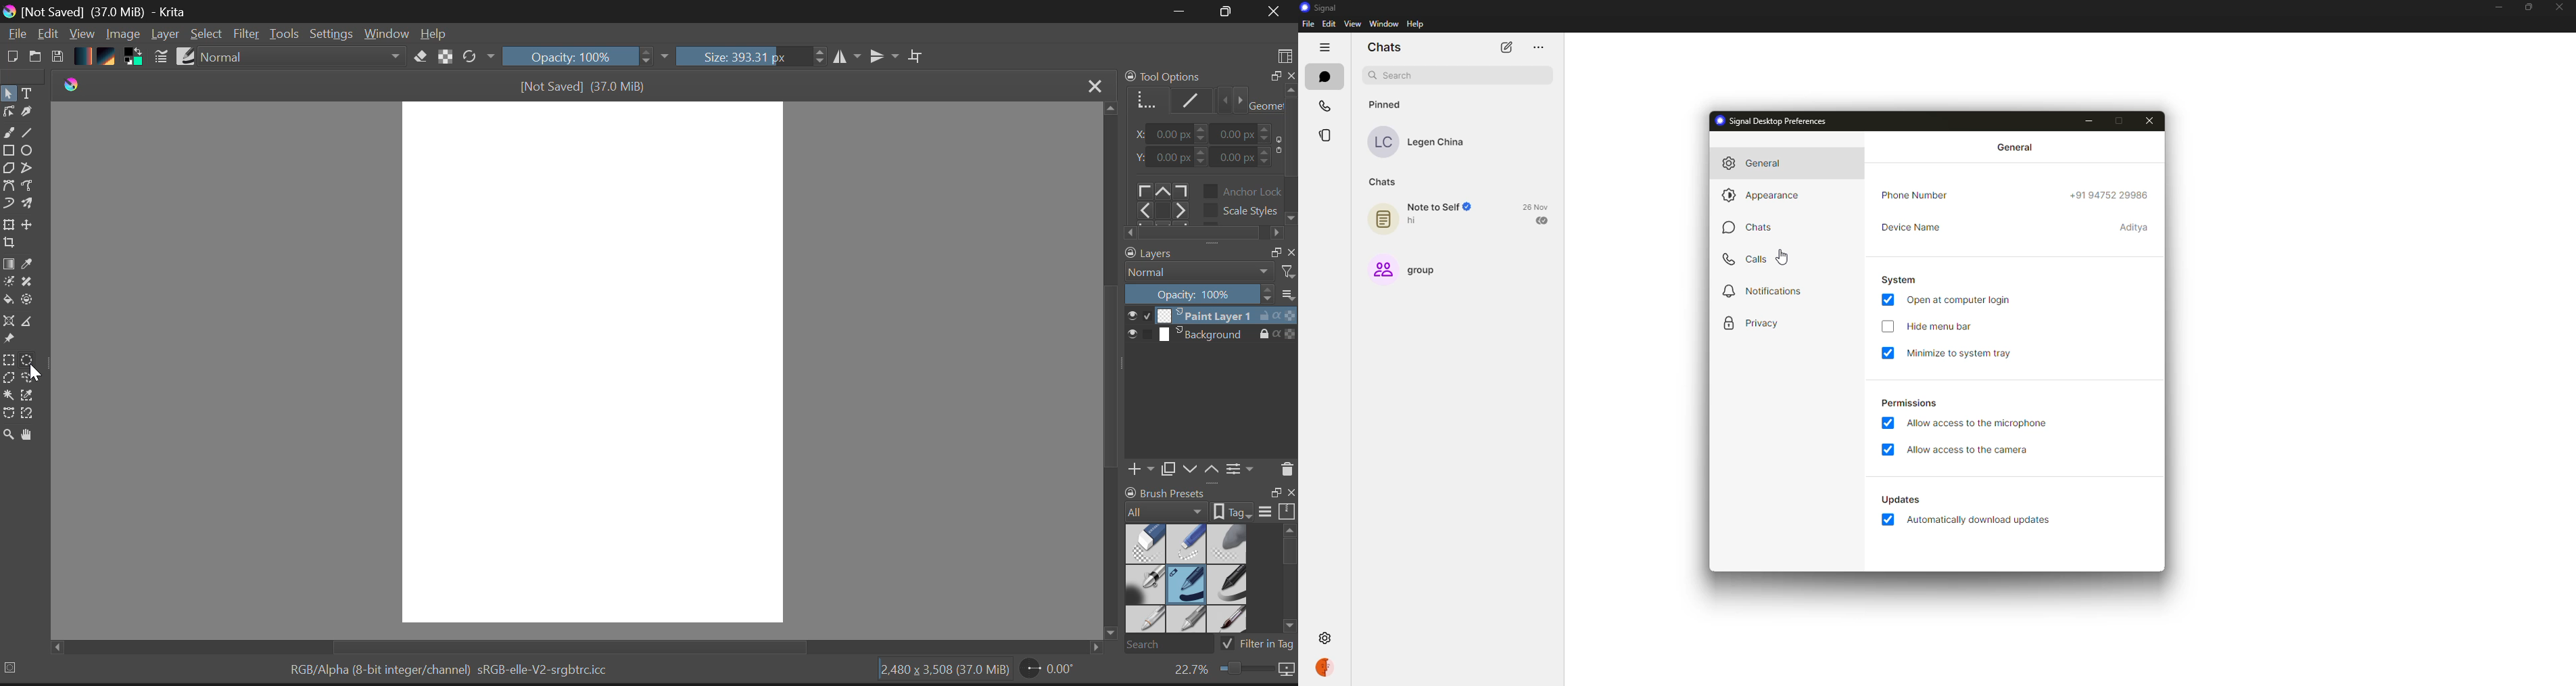 This screenshot has width=2576, height=700. What do you see at coordinates (1781, 257) in the screenshot?
I see `cursor` at bounding box center [1781, 257].